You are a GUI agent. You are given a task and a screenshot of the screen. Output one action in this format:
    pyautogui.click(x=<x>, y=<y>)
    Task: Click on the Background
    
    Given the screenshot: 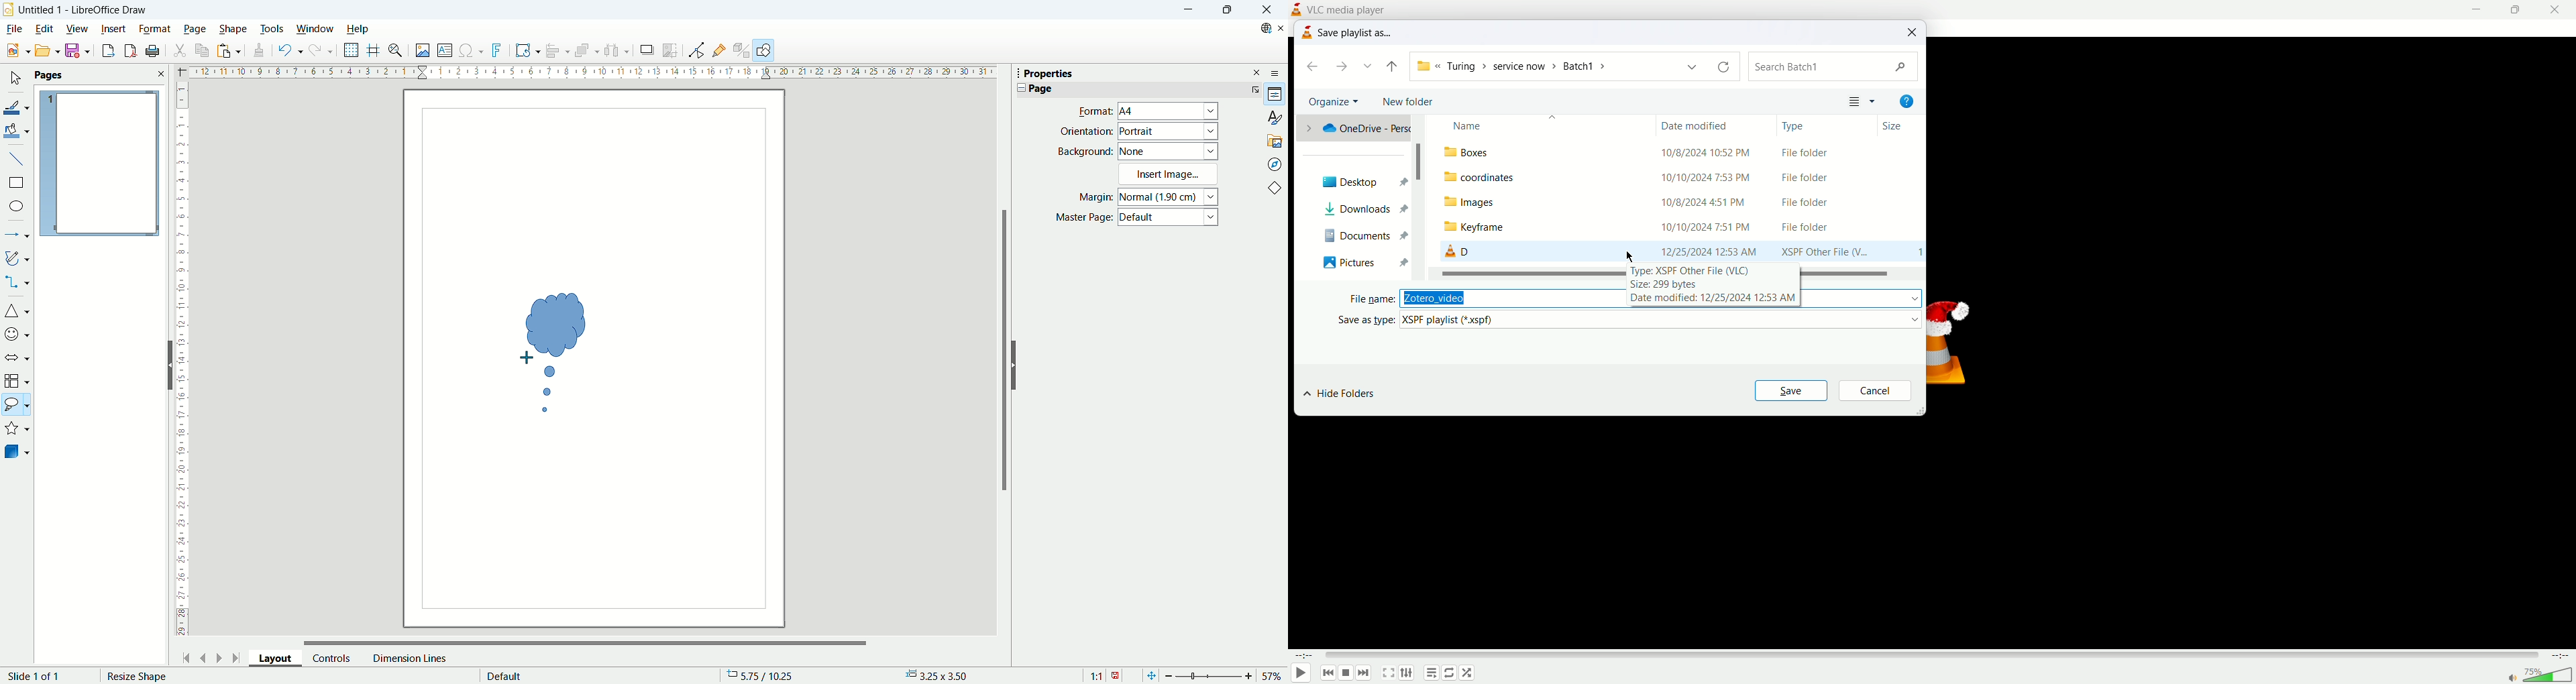 What is the action you would take?
    pyautogui.click(x=1085, y=151)
    